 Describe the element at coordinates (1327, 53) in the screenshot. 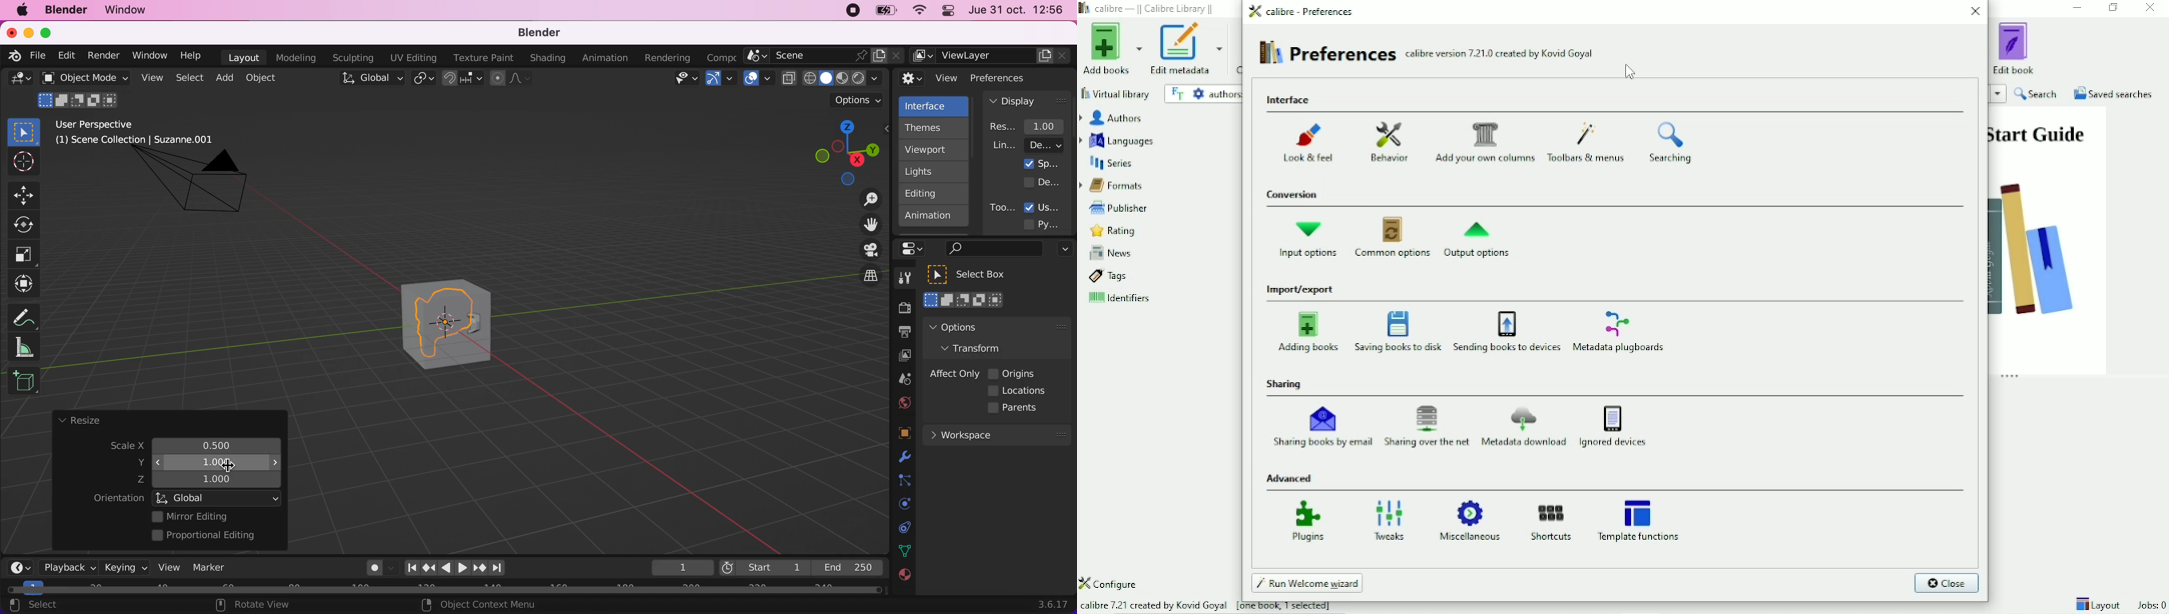

I see `Preferences` at that location.